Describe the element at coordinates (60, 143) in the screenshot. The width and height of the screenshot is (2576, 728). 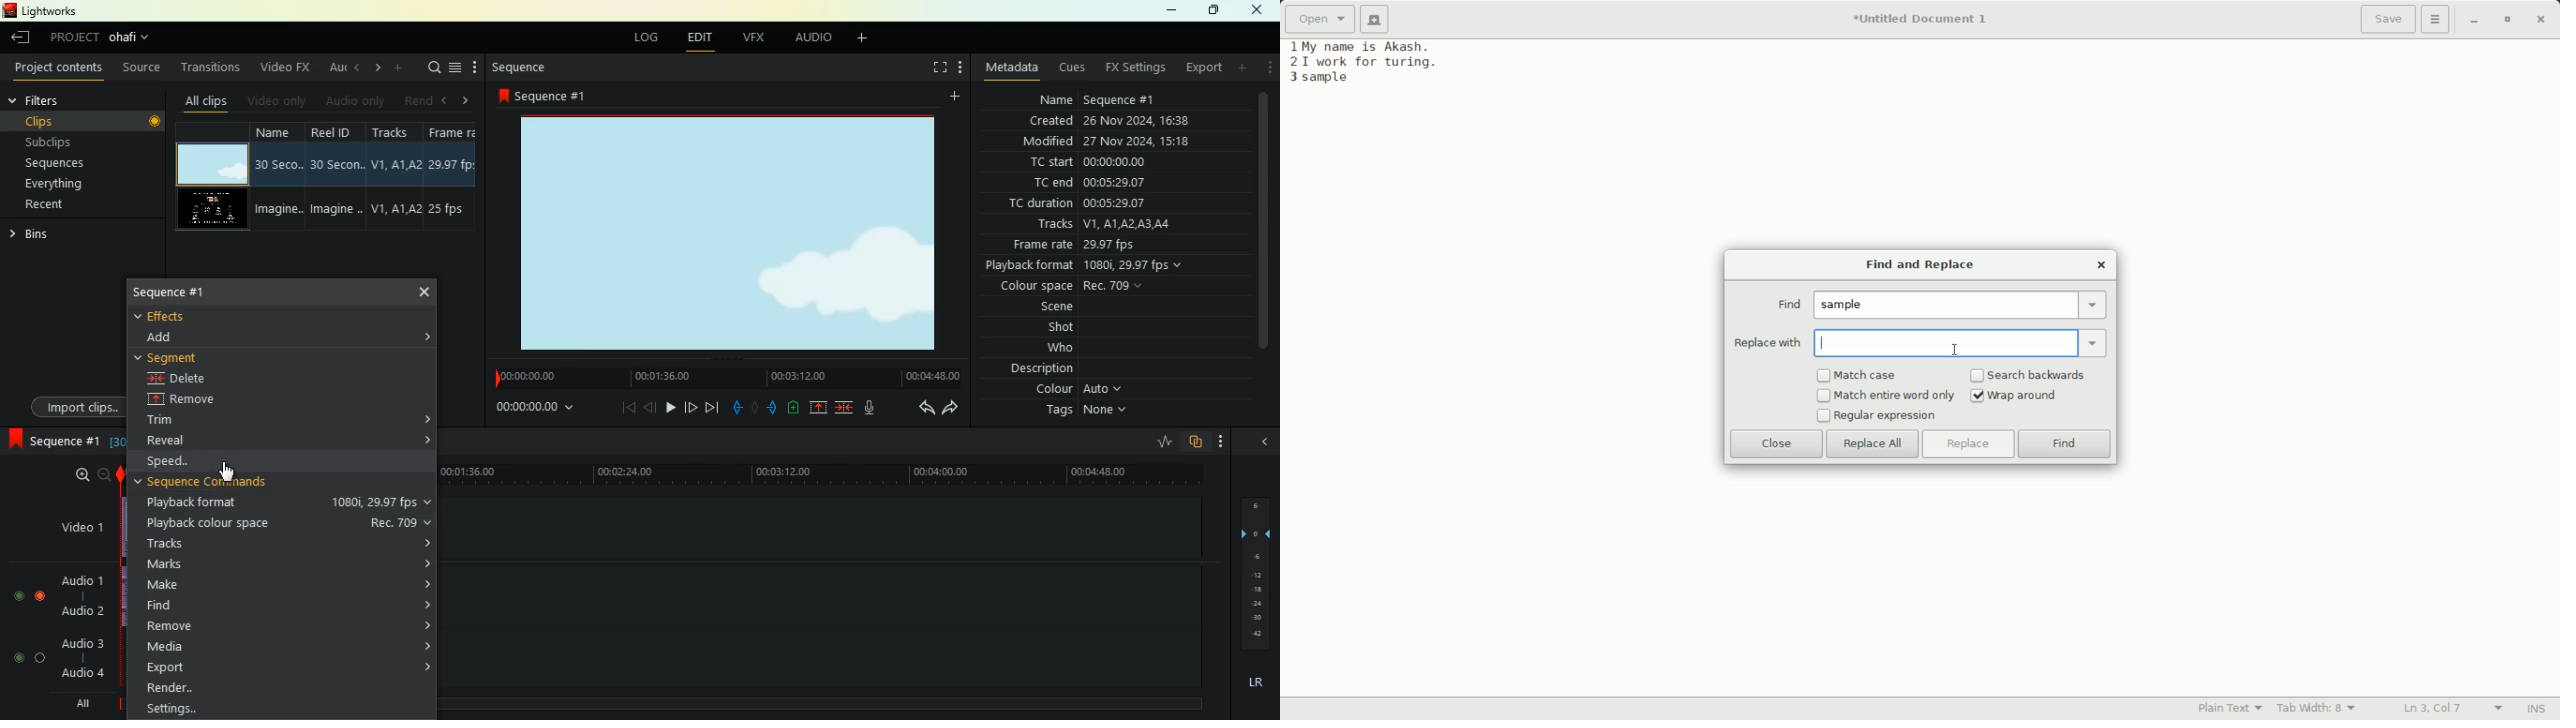
I see `subclips` at that location.